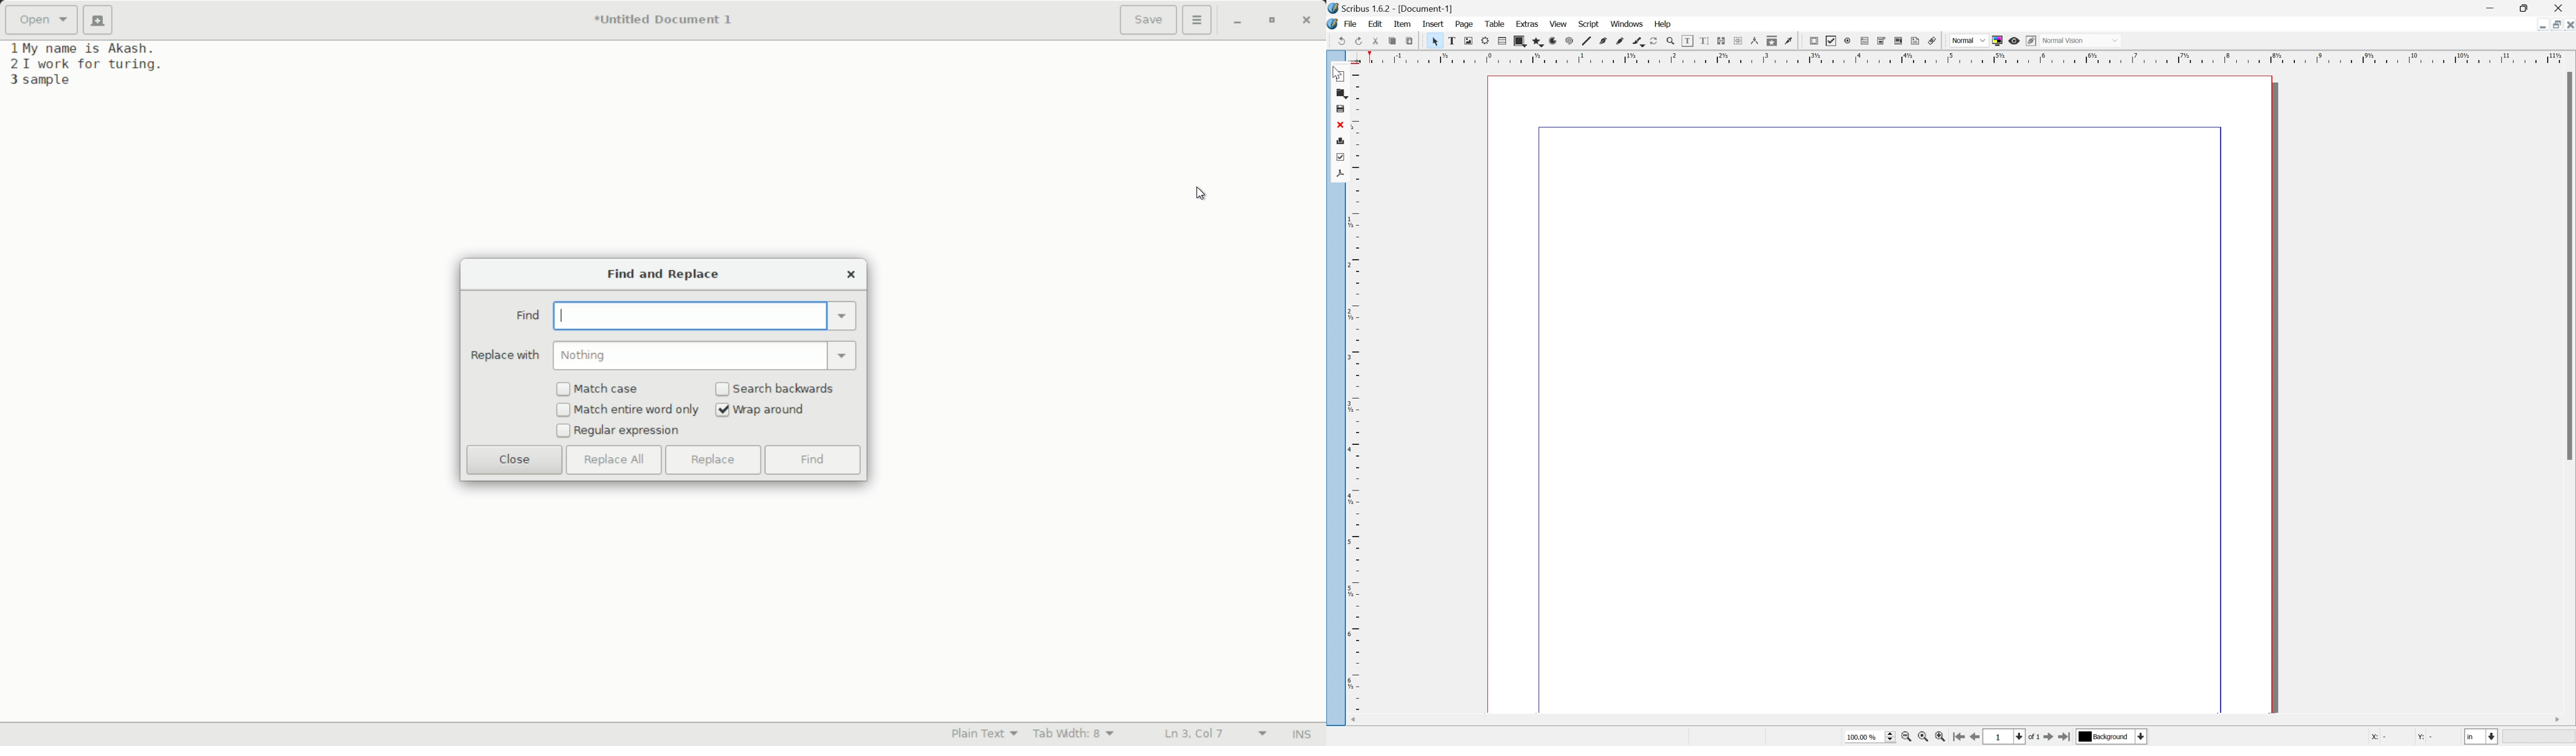 The image size is (2576, 756). Describe the element at coordinates (1921, 738) in the screenshot. I see `zoom to 100%` at that location.